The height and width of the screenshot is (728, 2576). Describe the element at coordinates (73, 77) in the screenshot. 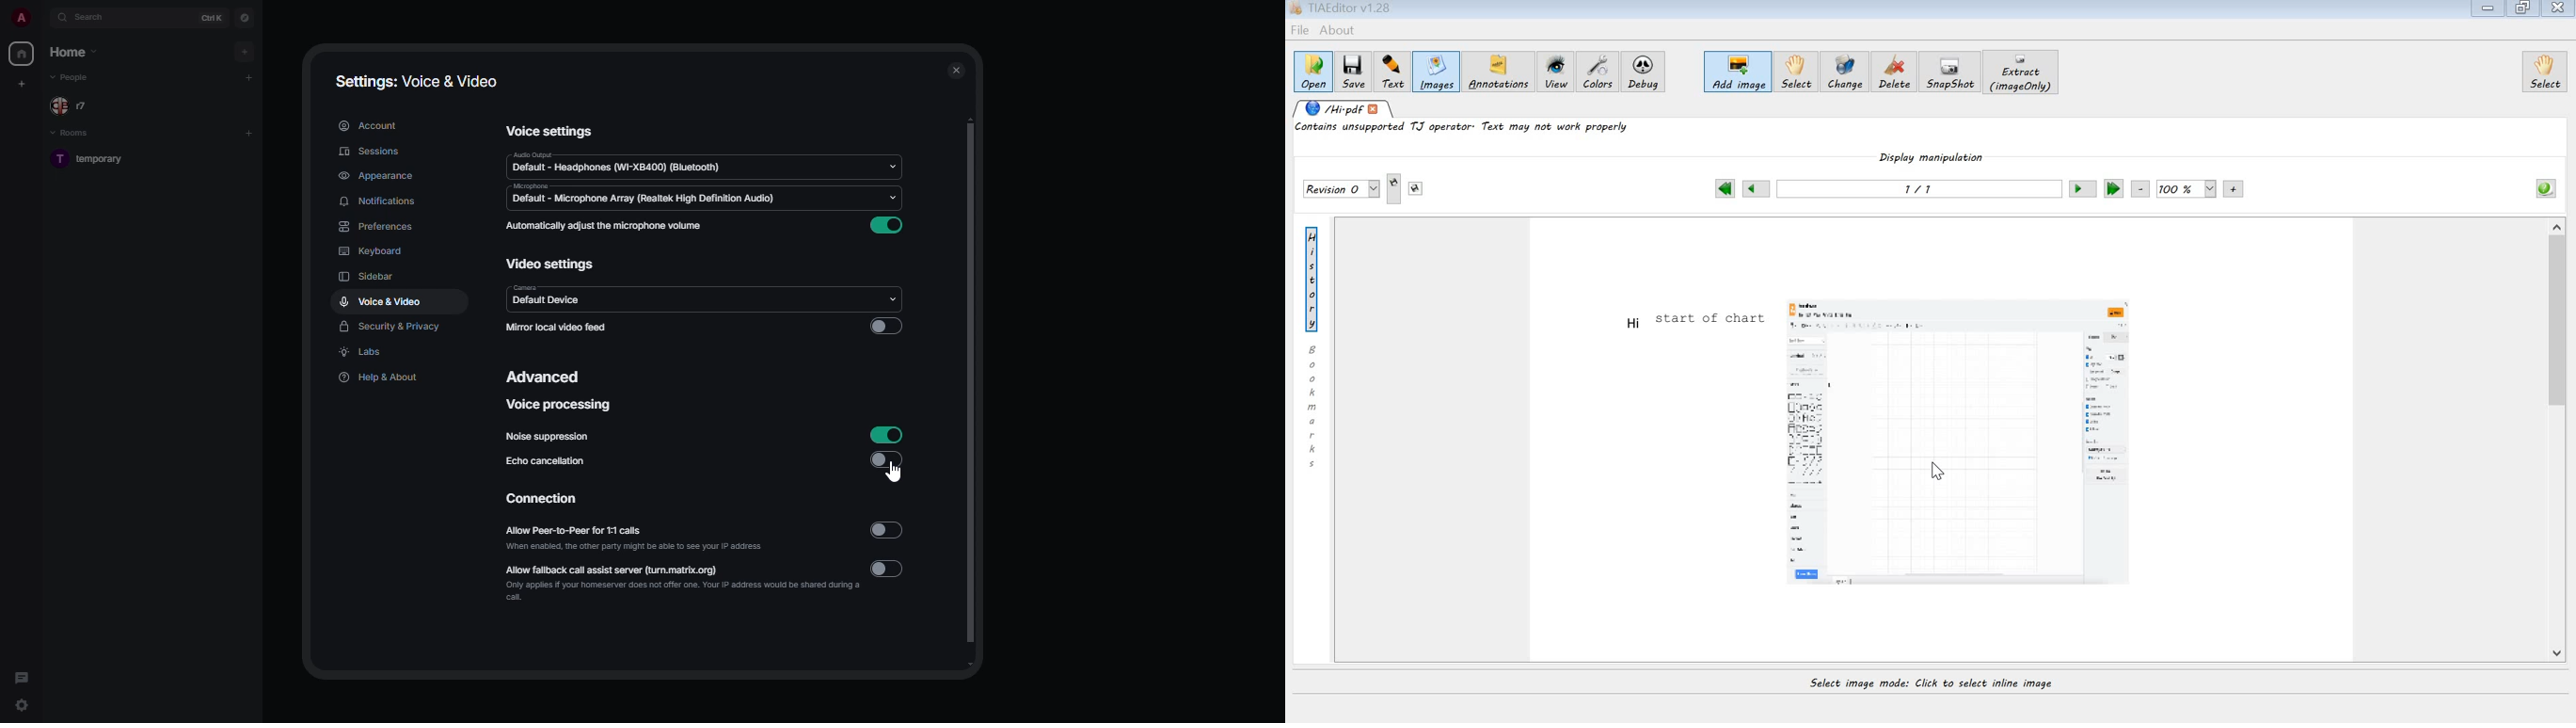

I see `people` at that location.